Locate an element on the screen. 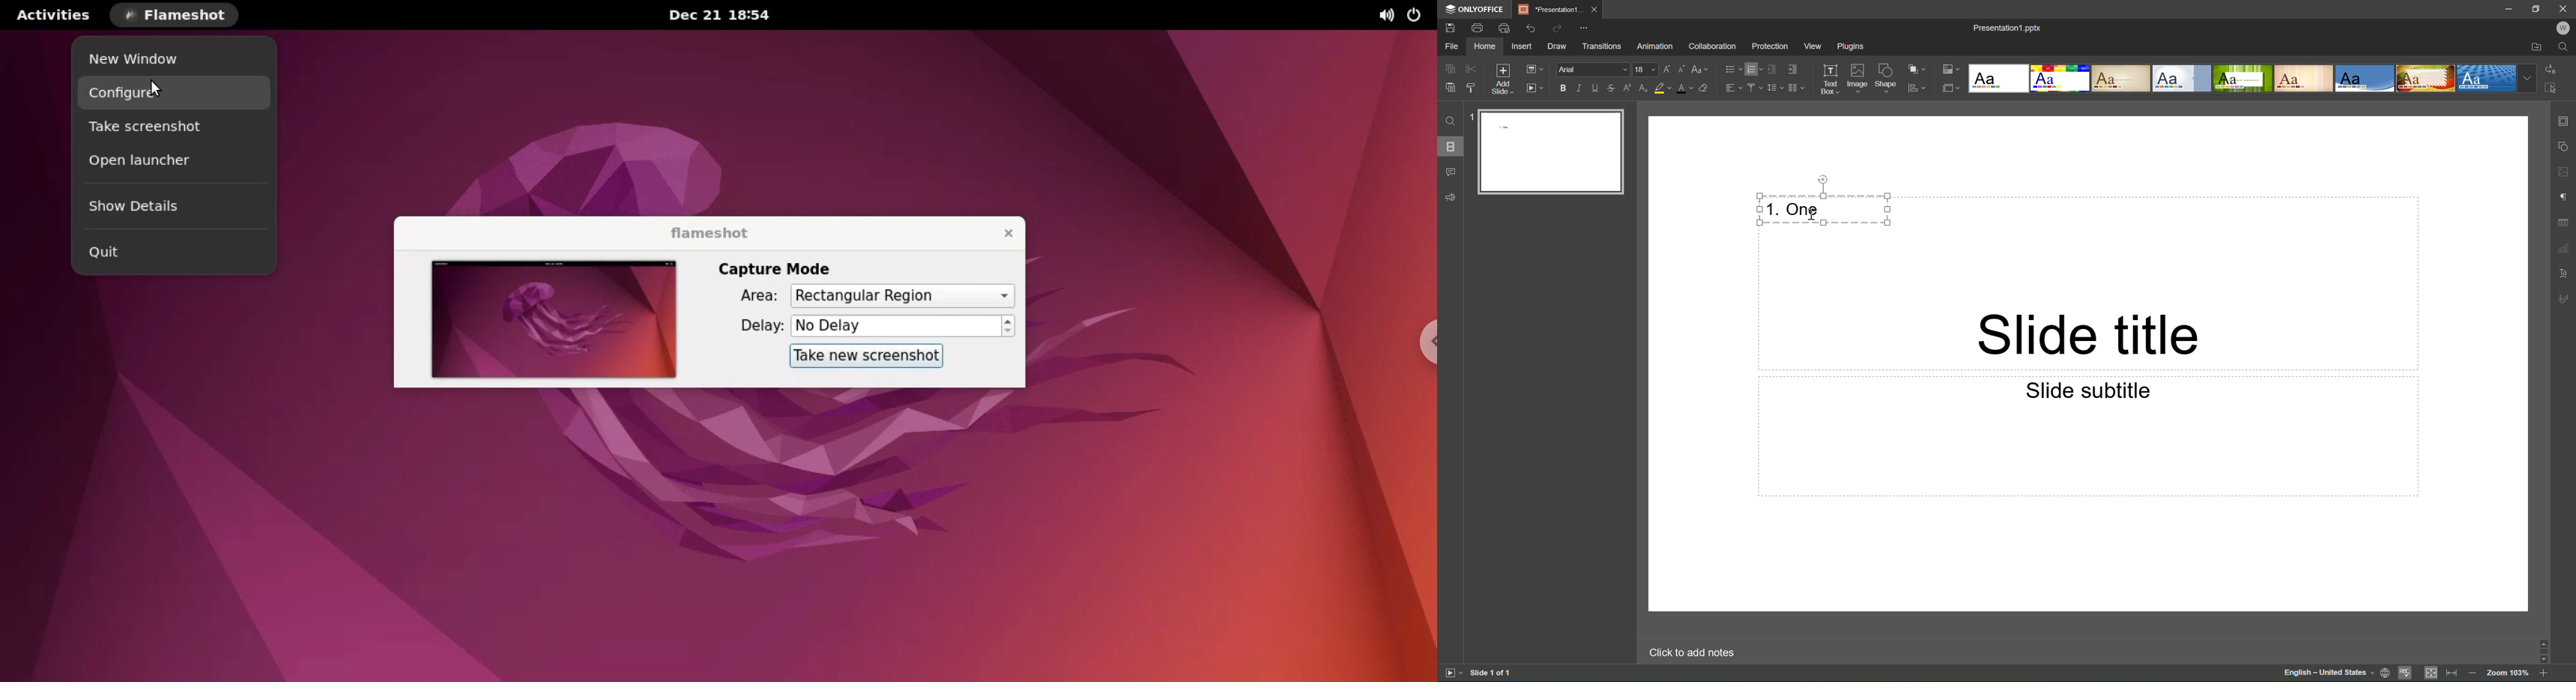 This screenshot has height=700, width=2576. Open file location is located at coordinates (2539, 47).